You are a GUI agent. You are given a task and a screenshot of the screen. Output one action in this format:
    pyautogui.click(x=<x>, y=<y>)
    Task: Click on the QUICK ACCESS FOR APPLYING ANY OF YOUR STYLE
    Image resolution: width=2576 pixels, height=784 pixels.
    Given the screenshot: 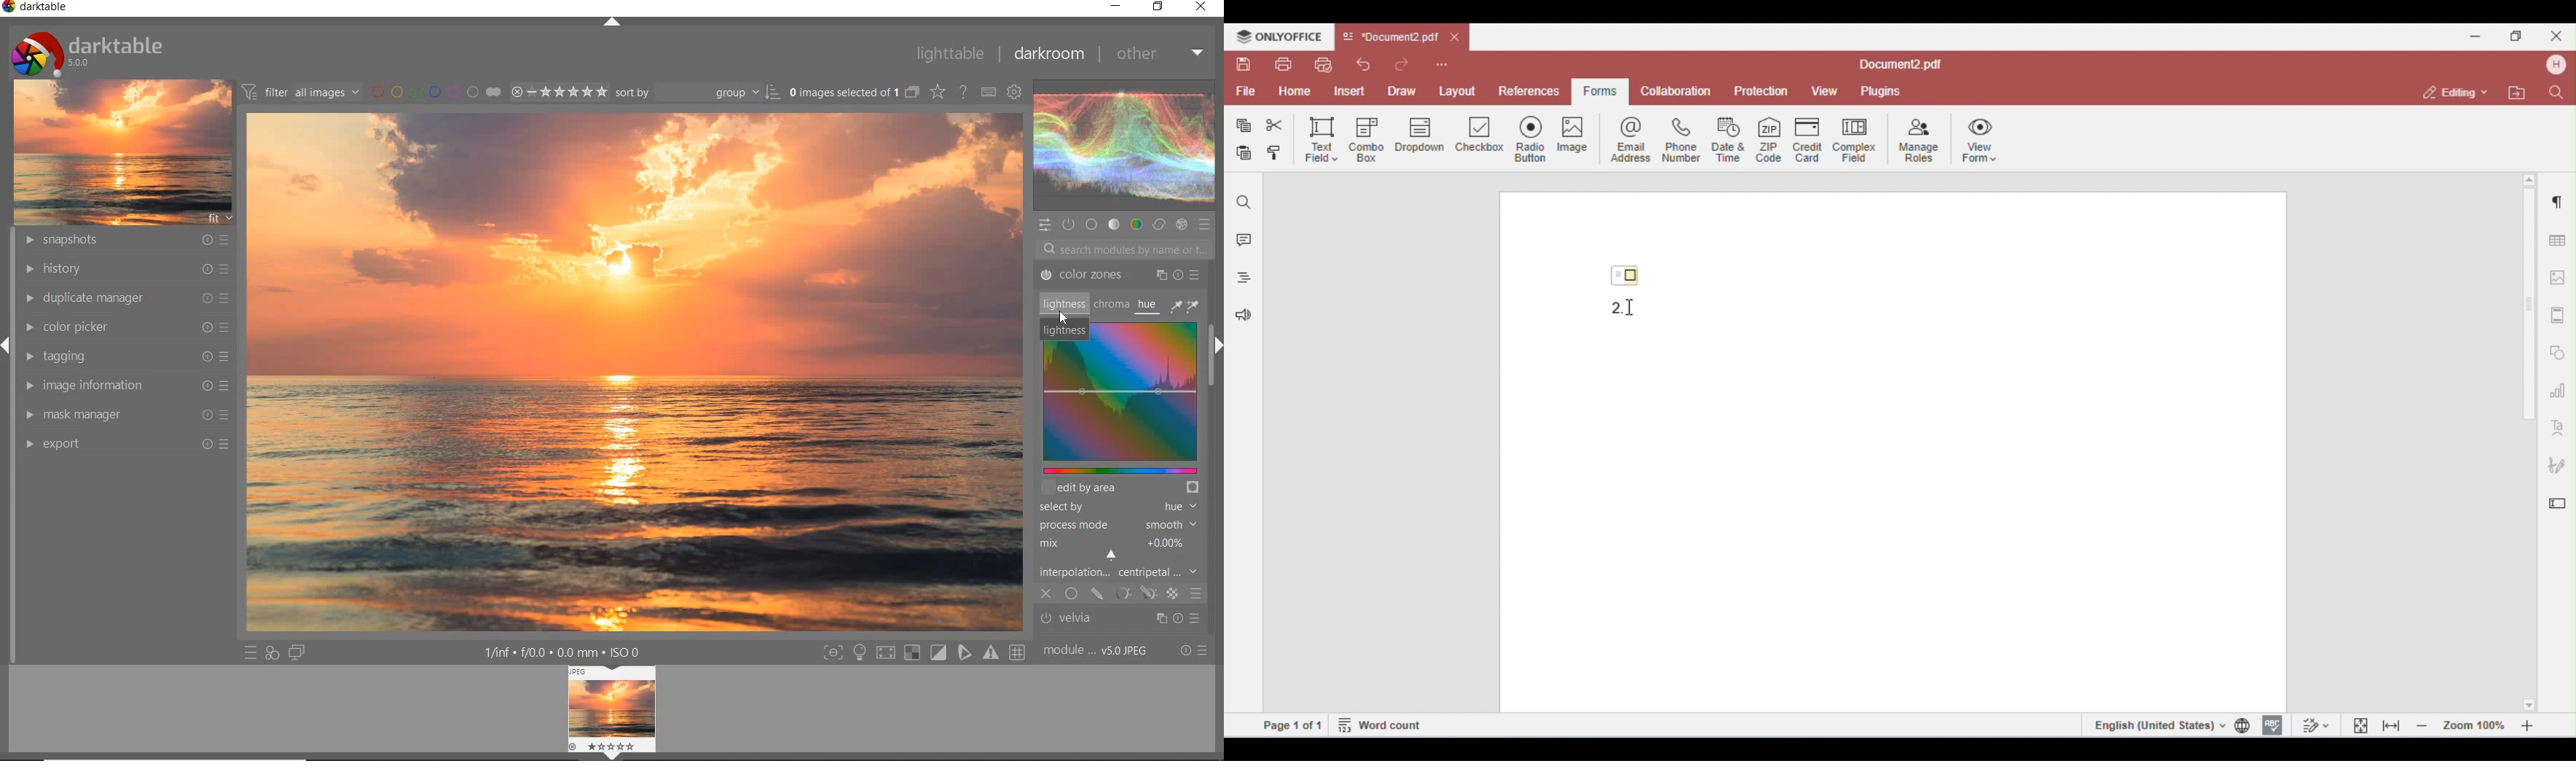 What is the action you would take?
    pyautogui.click(x=271, y=654)
    